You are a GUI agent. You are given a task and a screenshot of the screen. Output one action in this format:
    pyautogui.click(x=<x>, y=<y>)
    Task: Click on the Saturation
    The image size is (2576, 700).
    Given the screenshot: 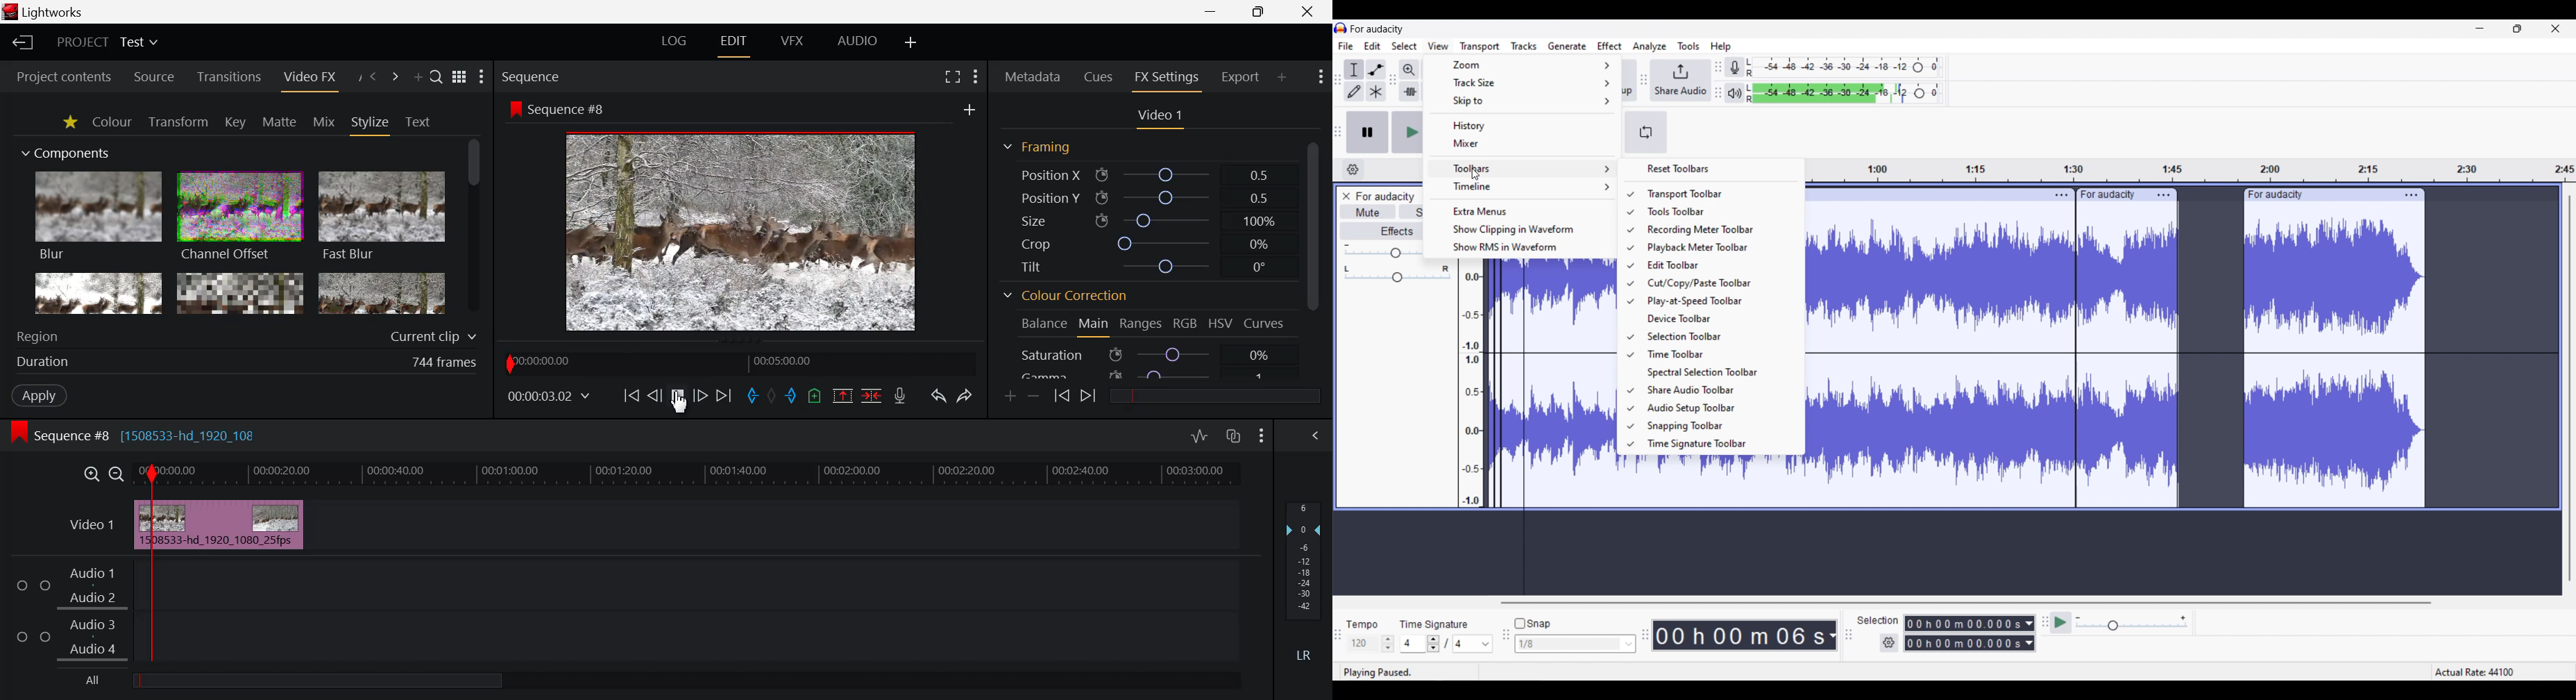 What is the action you would take?
    pyautogui.click(x=1155, y=353)
    